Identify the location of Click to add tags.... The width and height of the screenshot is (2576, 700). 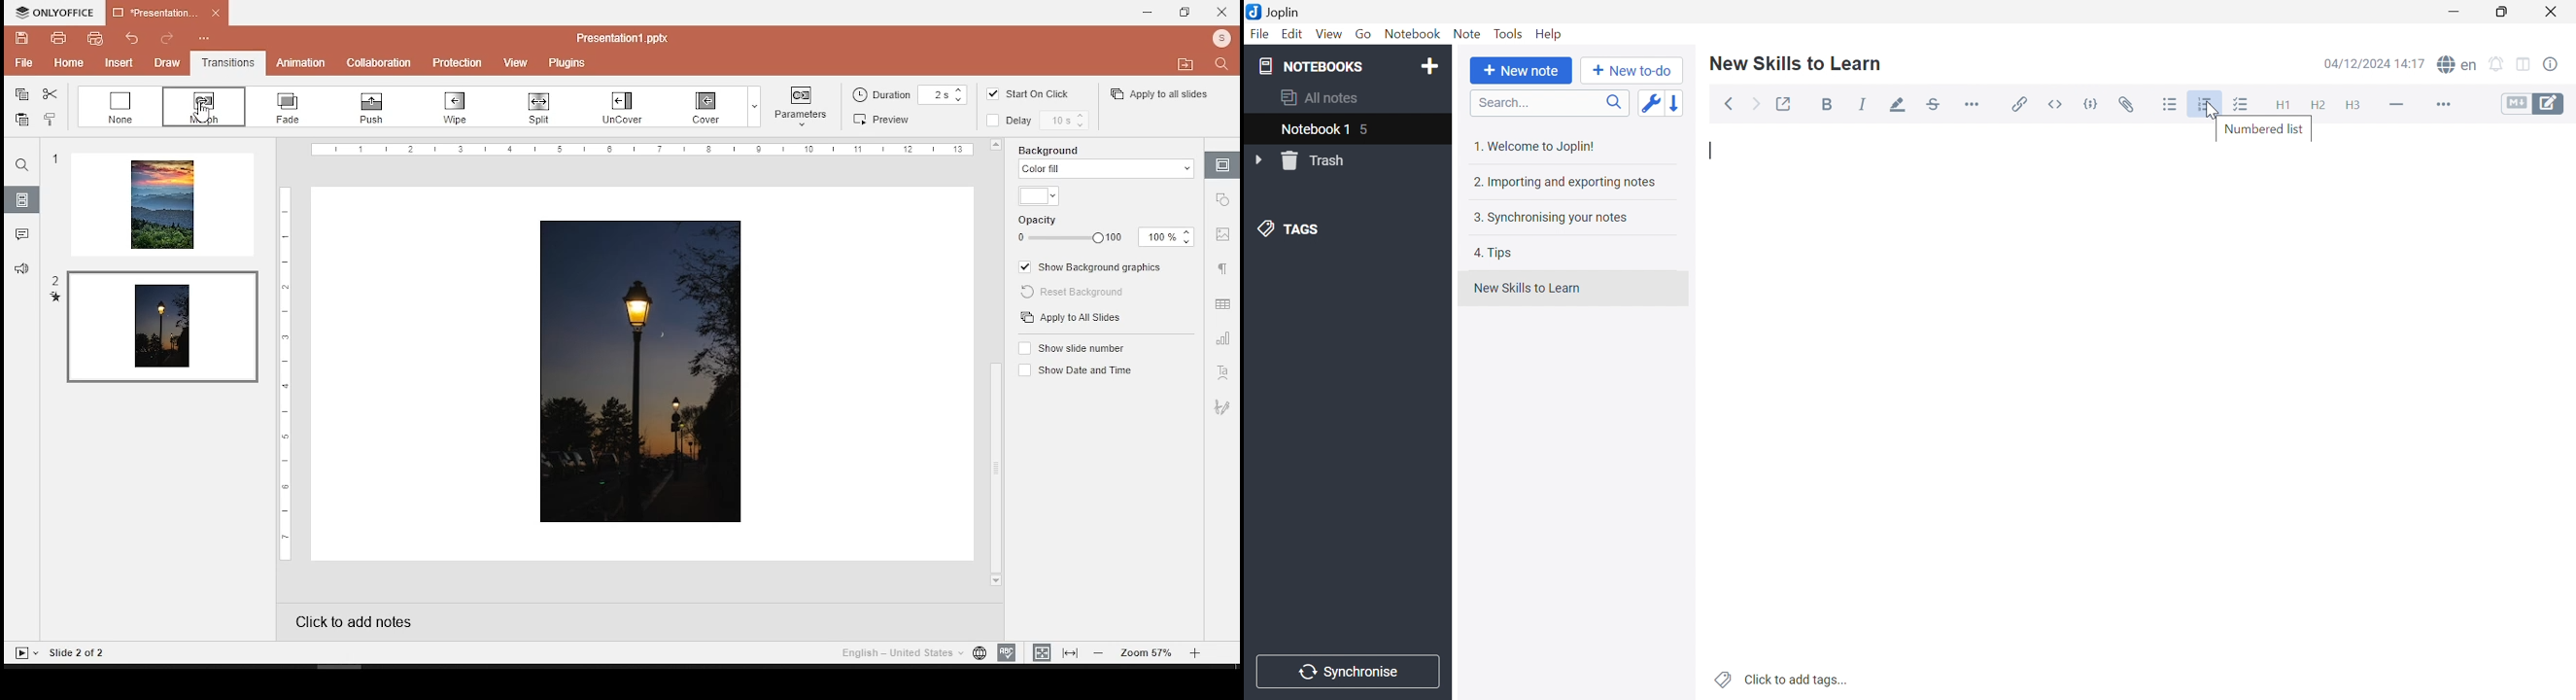
(1783, 681).